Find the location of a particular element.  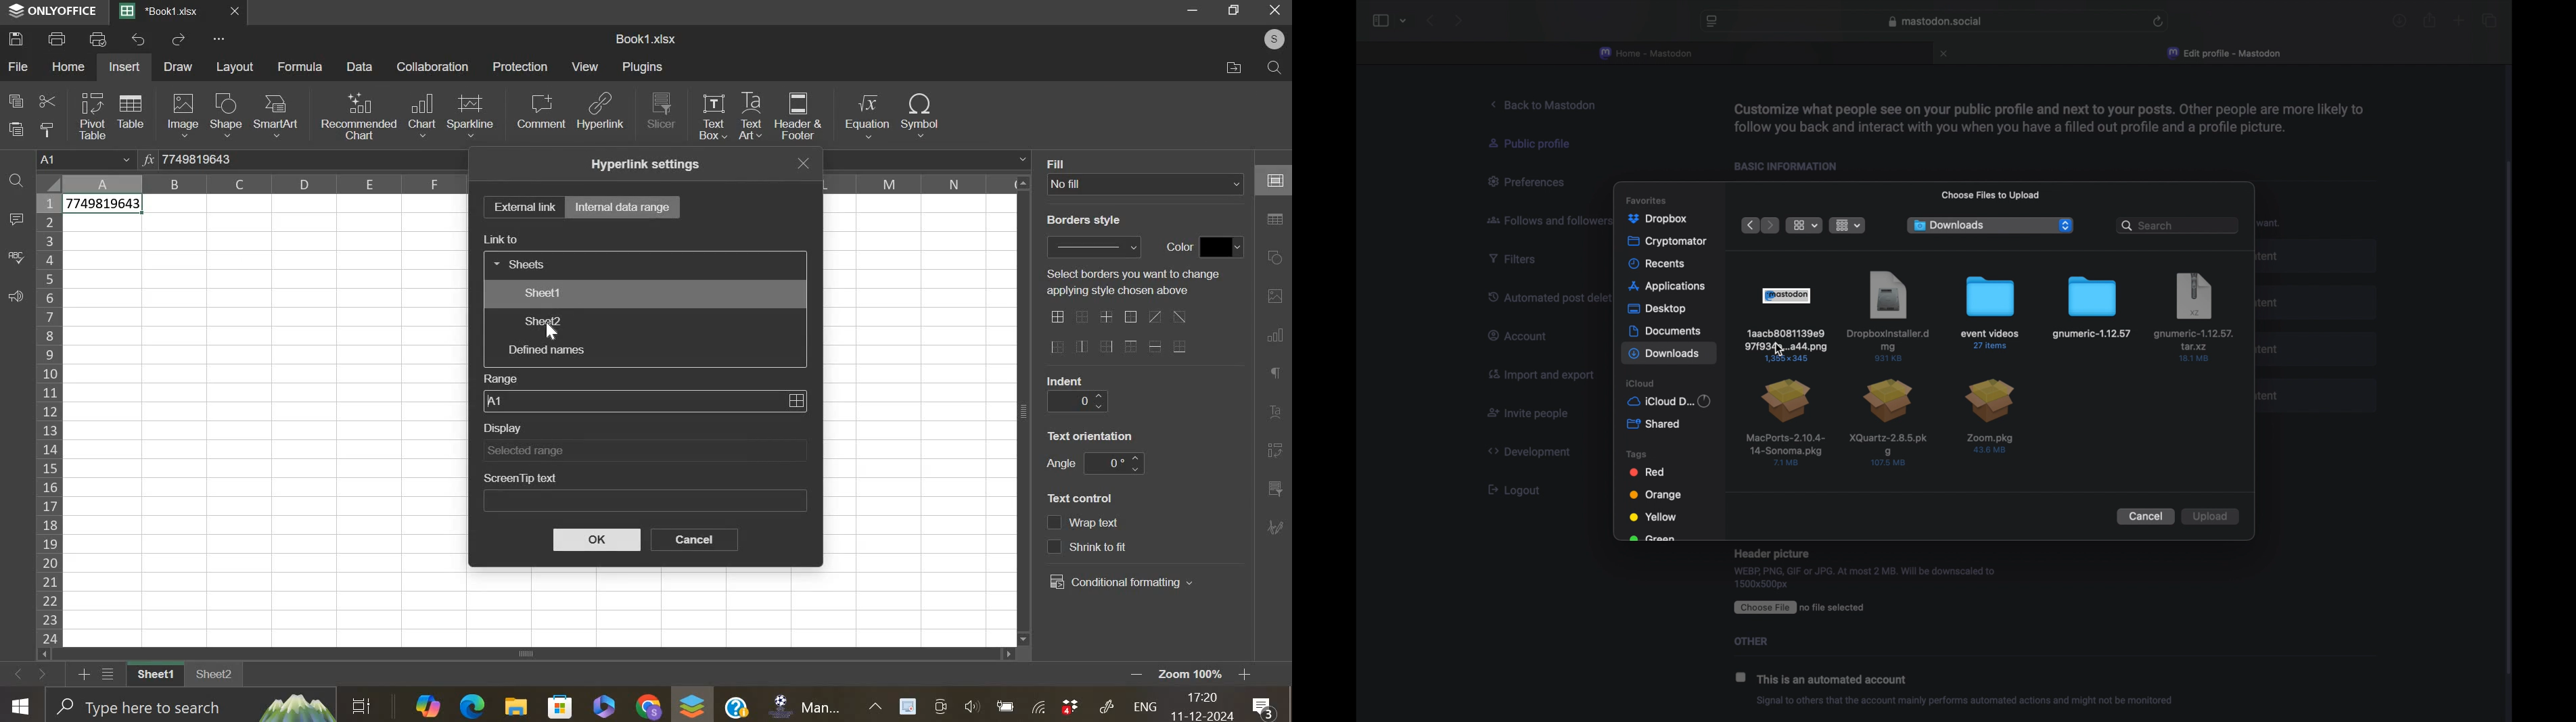

cut is located at coordinates (47, 103).